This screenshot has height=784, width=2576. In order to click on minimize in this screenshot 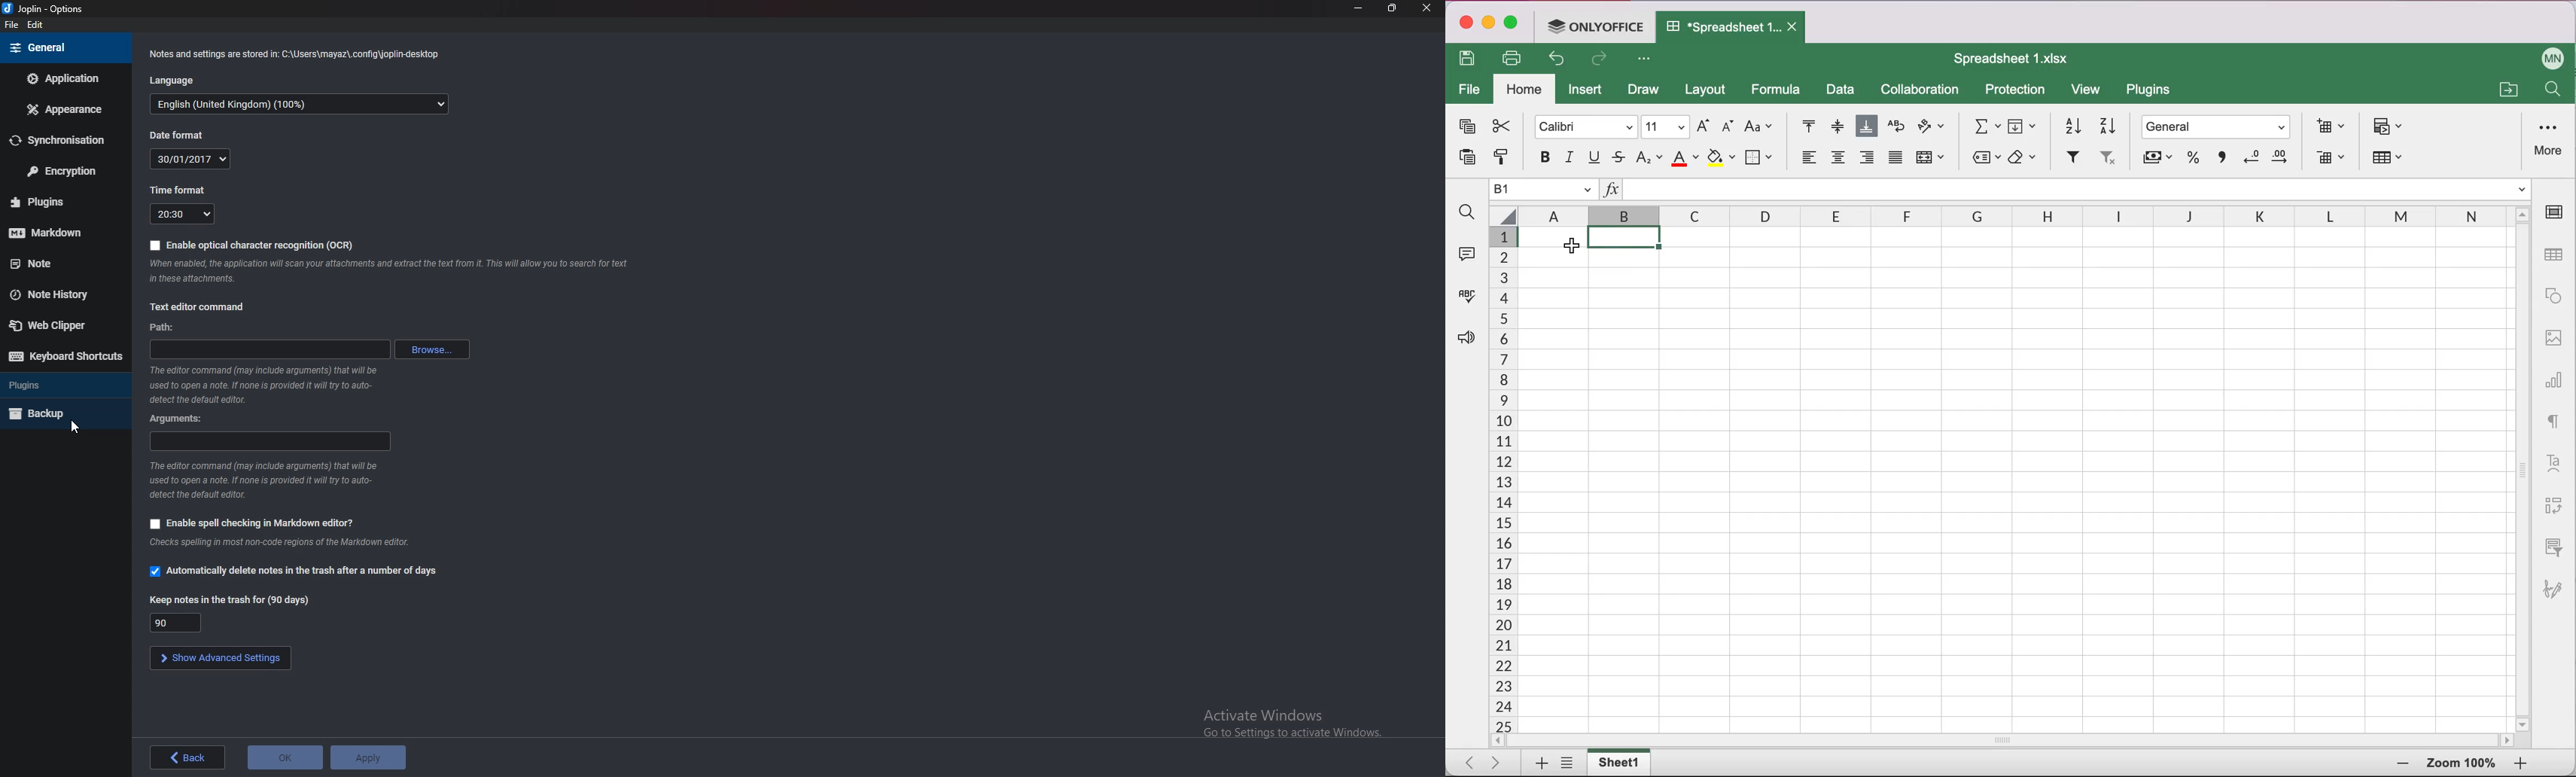, I will do `click(1488, 24)`.